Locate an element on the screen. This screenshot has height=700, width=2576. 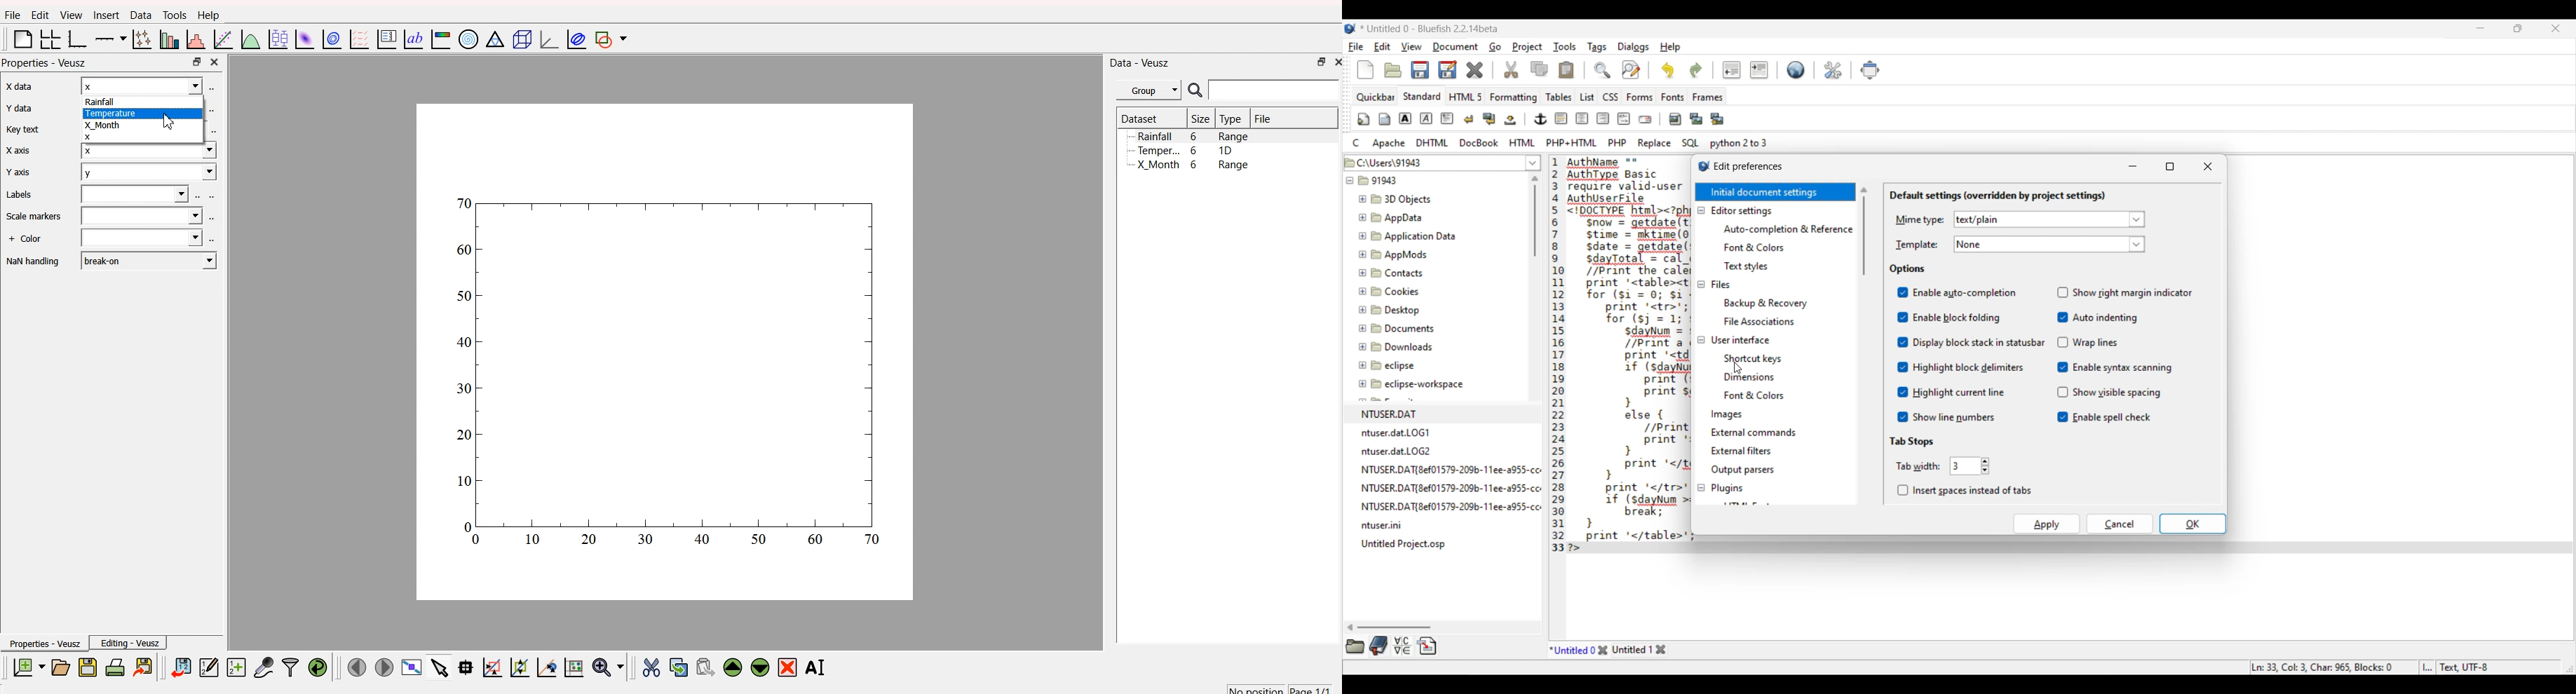
Tools is located at coordinates (174, 14).